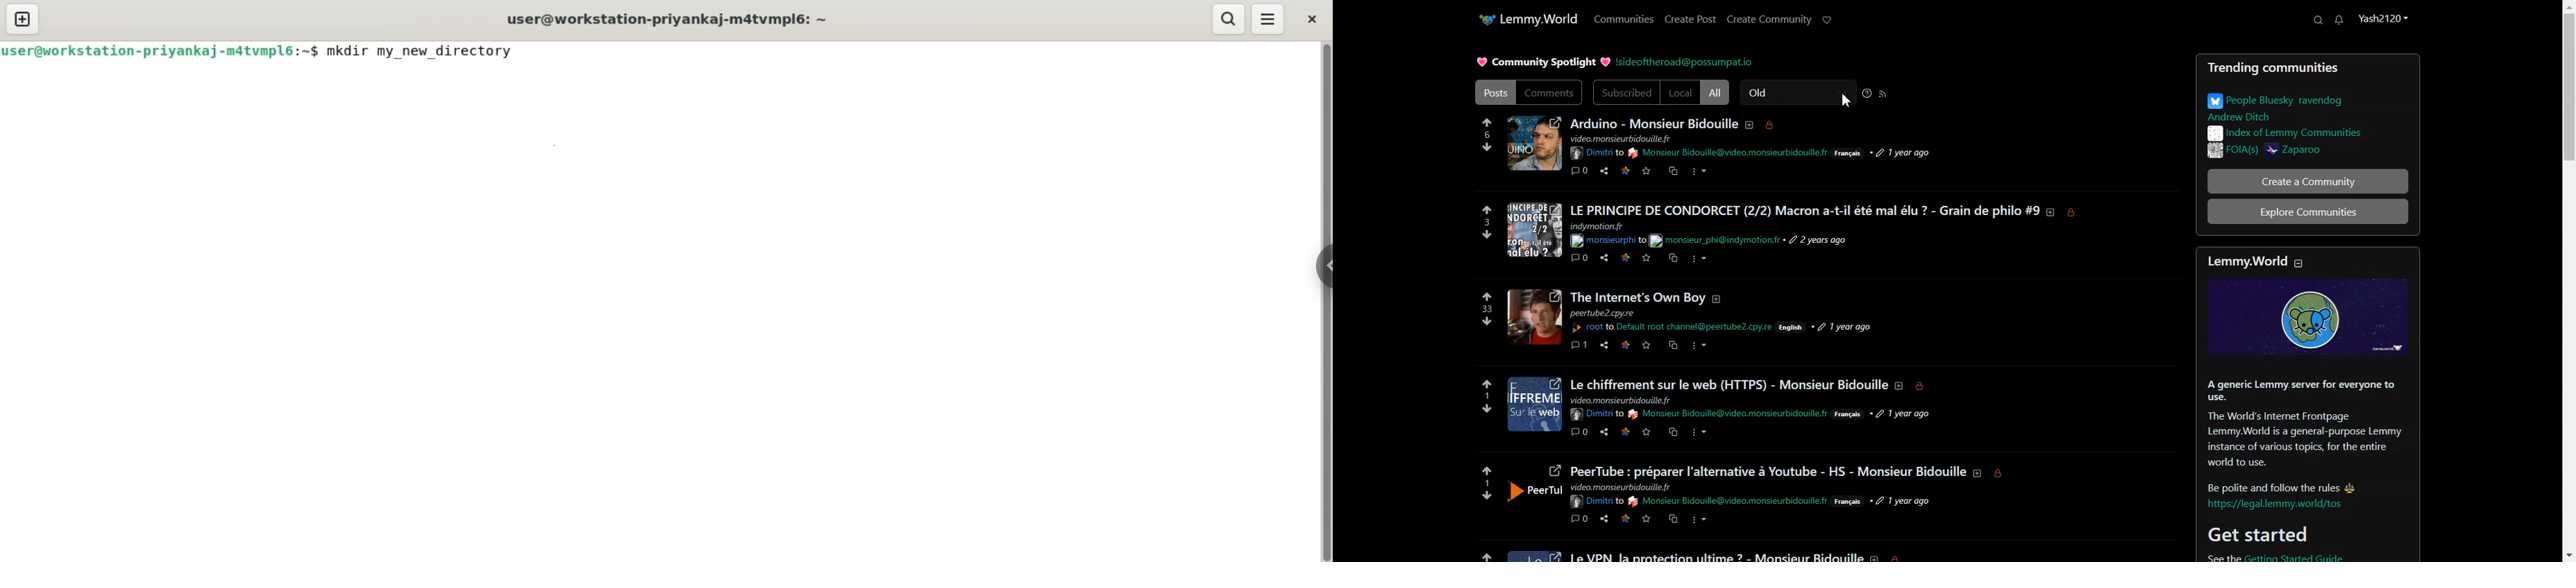 This screenshot has width=2576, height=588. What do you see at coordinates (1850, 502) in the screenshot?
I see `` at bounding box center [1850, 502].